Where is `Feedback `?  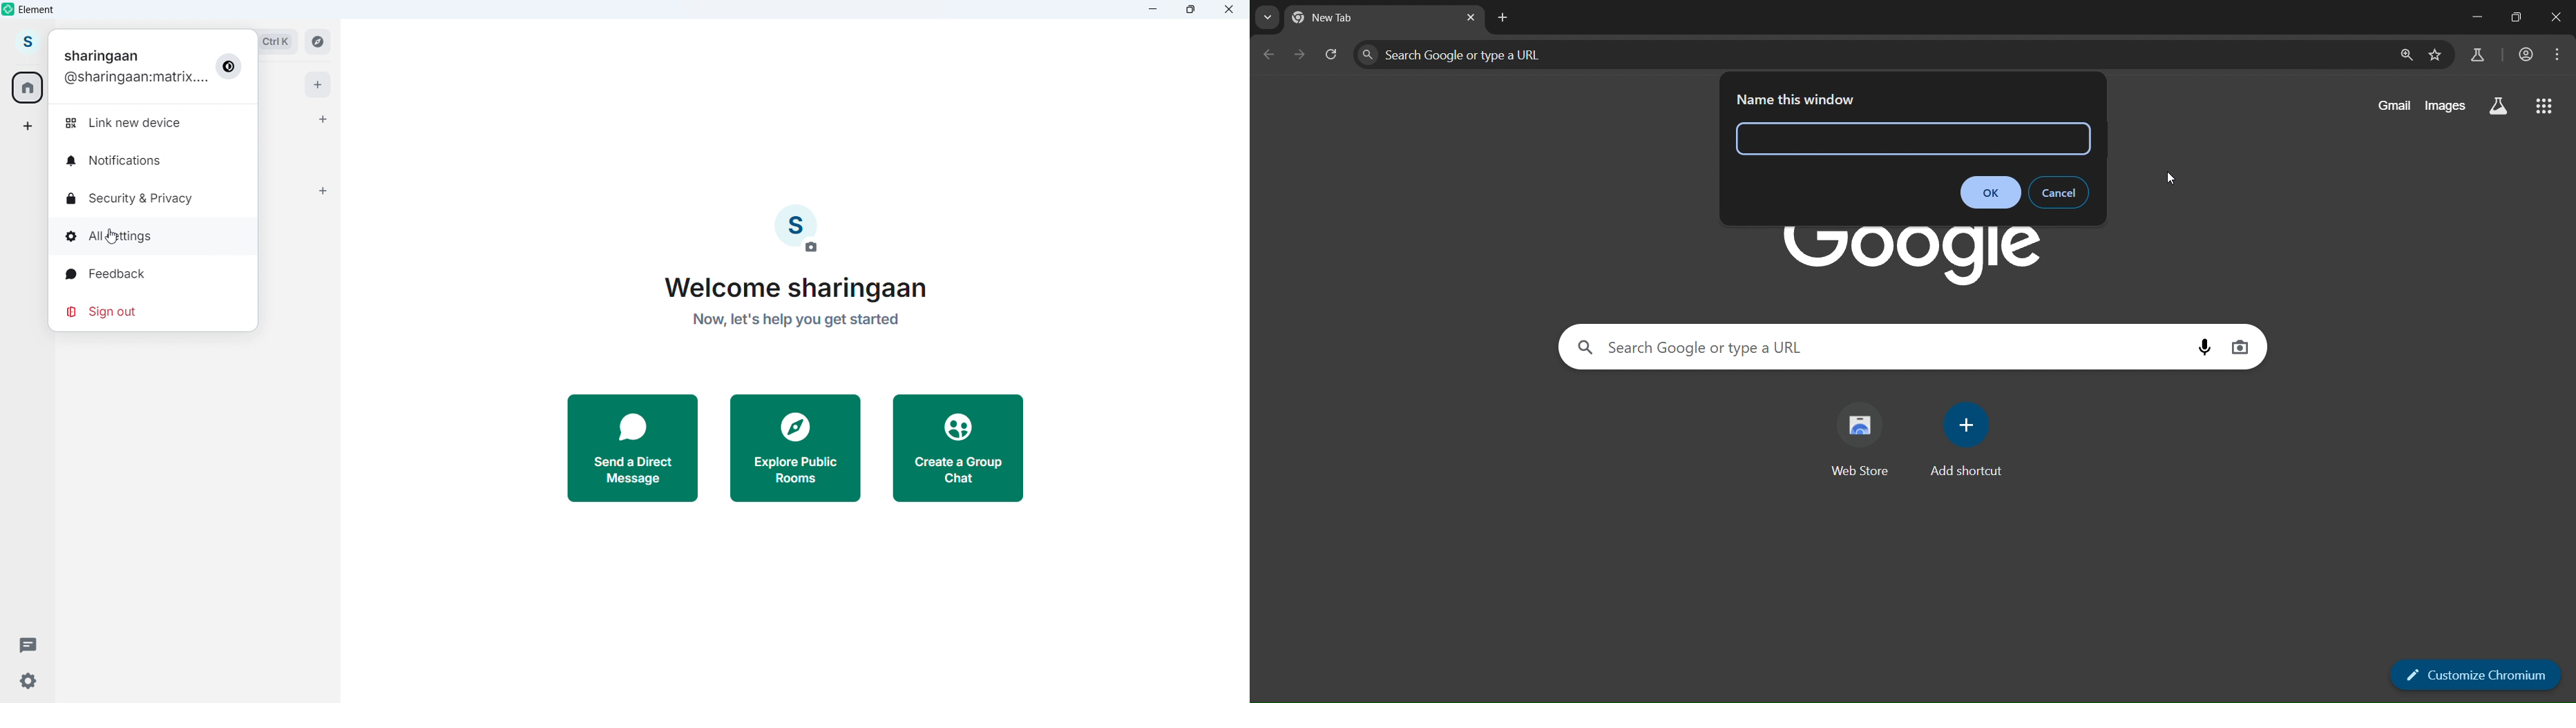
Feedback  is located at coordinates (104, 271).